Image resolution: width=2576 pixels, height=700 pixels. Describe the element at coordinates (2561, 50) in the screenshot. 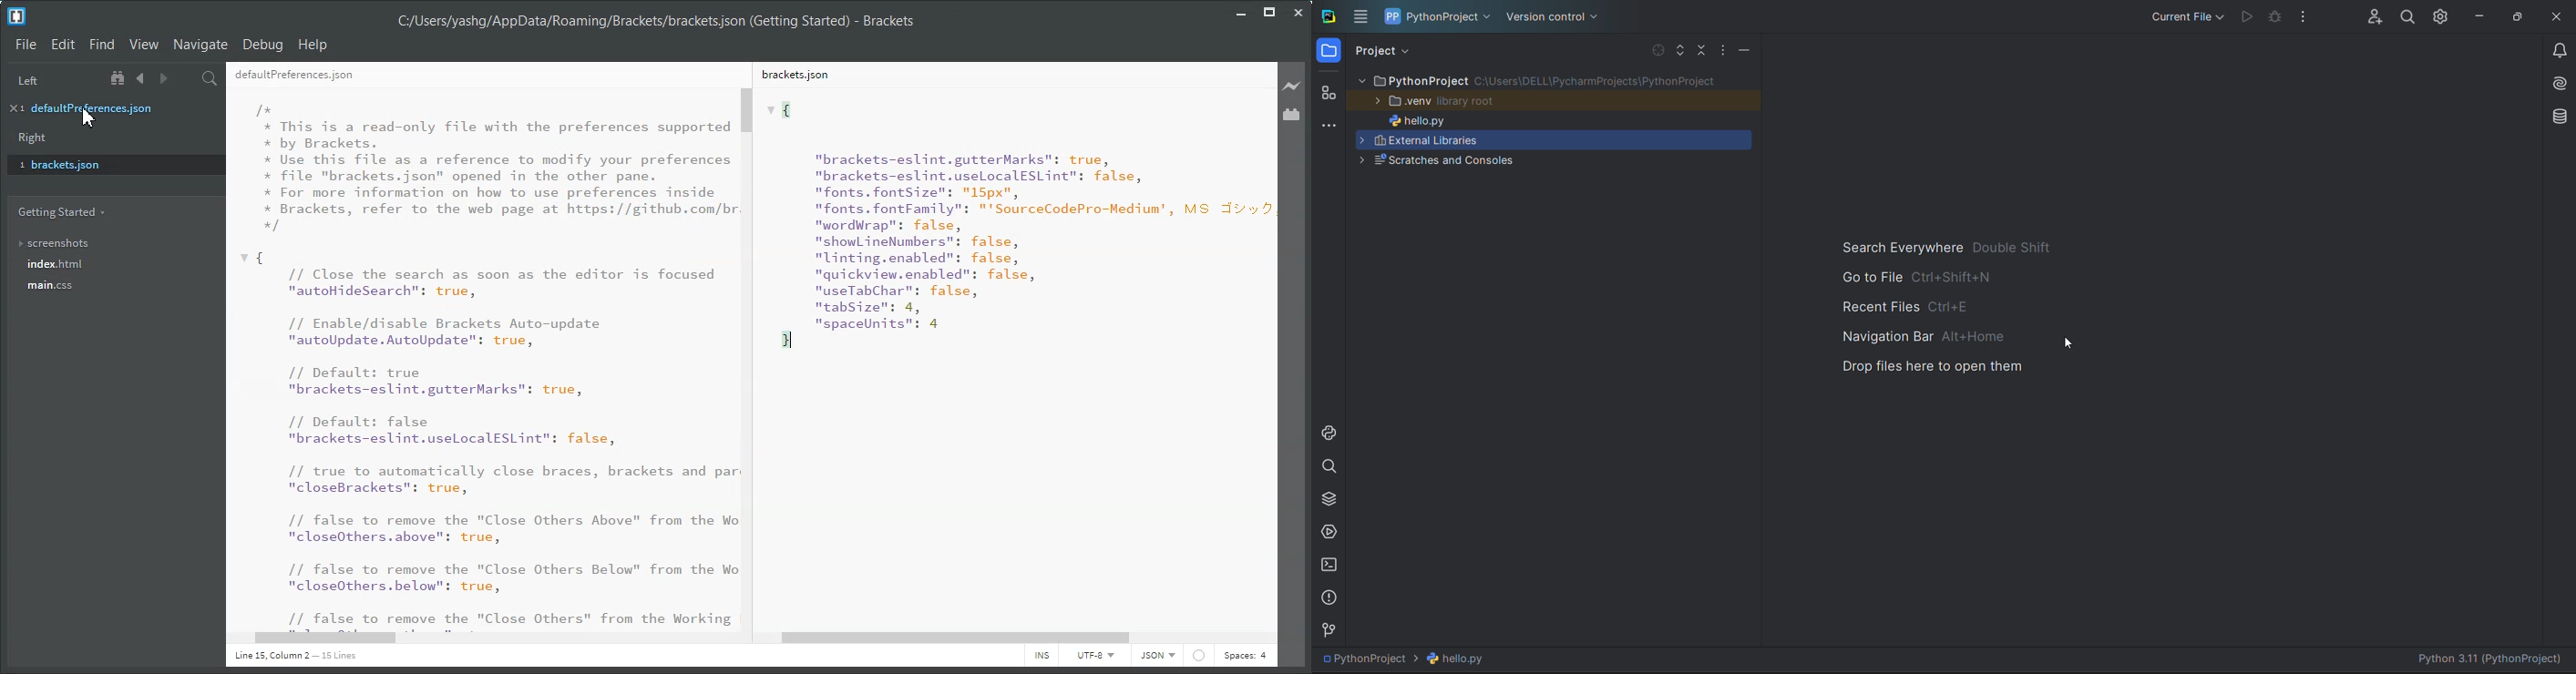

I see `notifications` at that location.